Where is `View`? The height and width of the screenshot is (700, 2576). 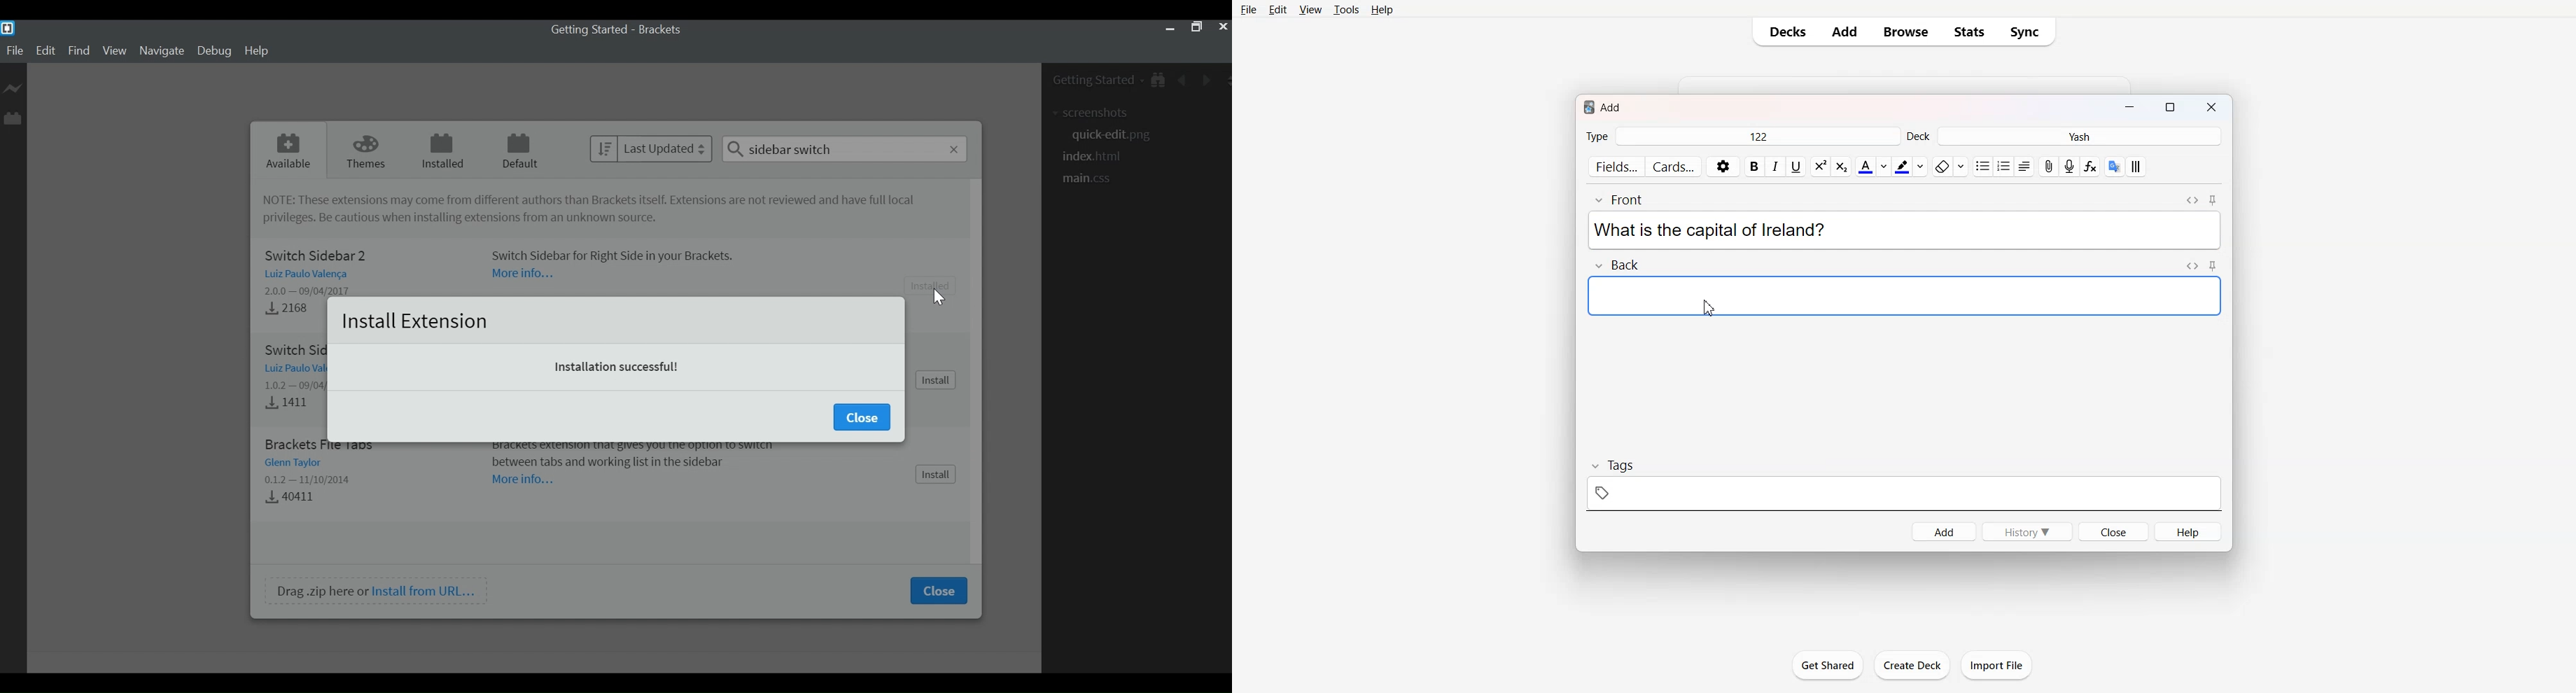
View is located at coordinates (114, 52).